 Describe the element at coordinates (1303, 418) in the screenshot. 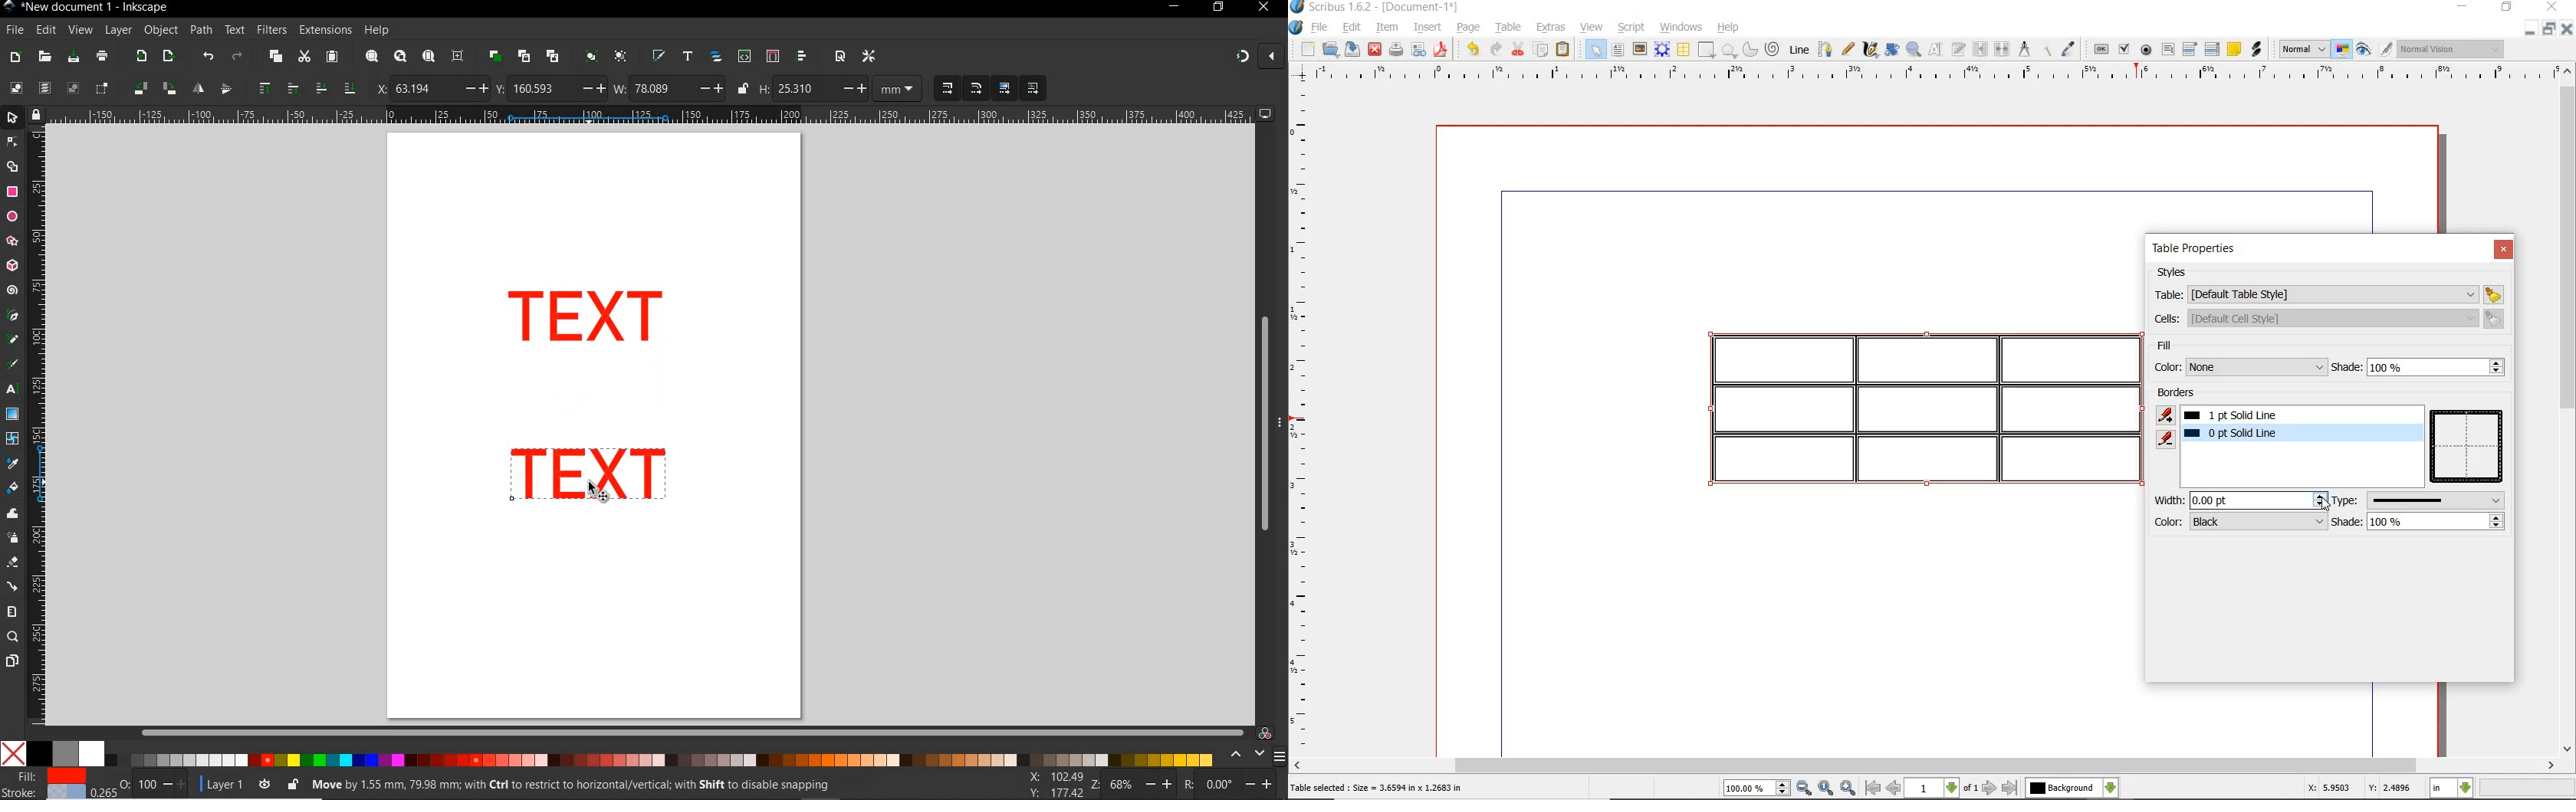

I see `ruler` at that location.